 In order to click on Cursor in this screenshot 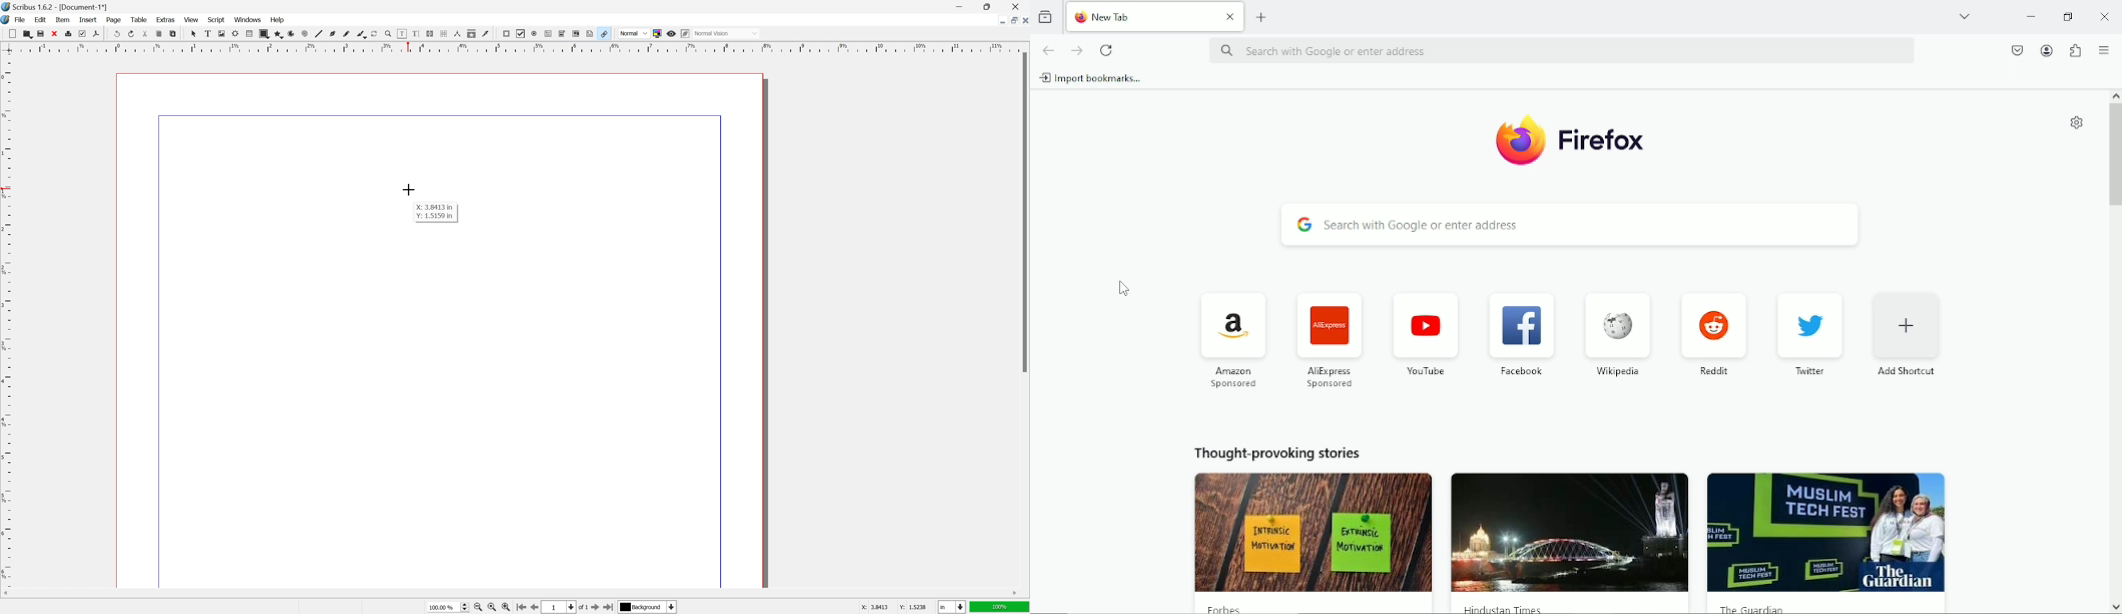, I will do `click(1121, 289)`.